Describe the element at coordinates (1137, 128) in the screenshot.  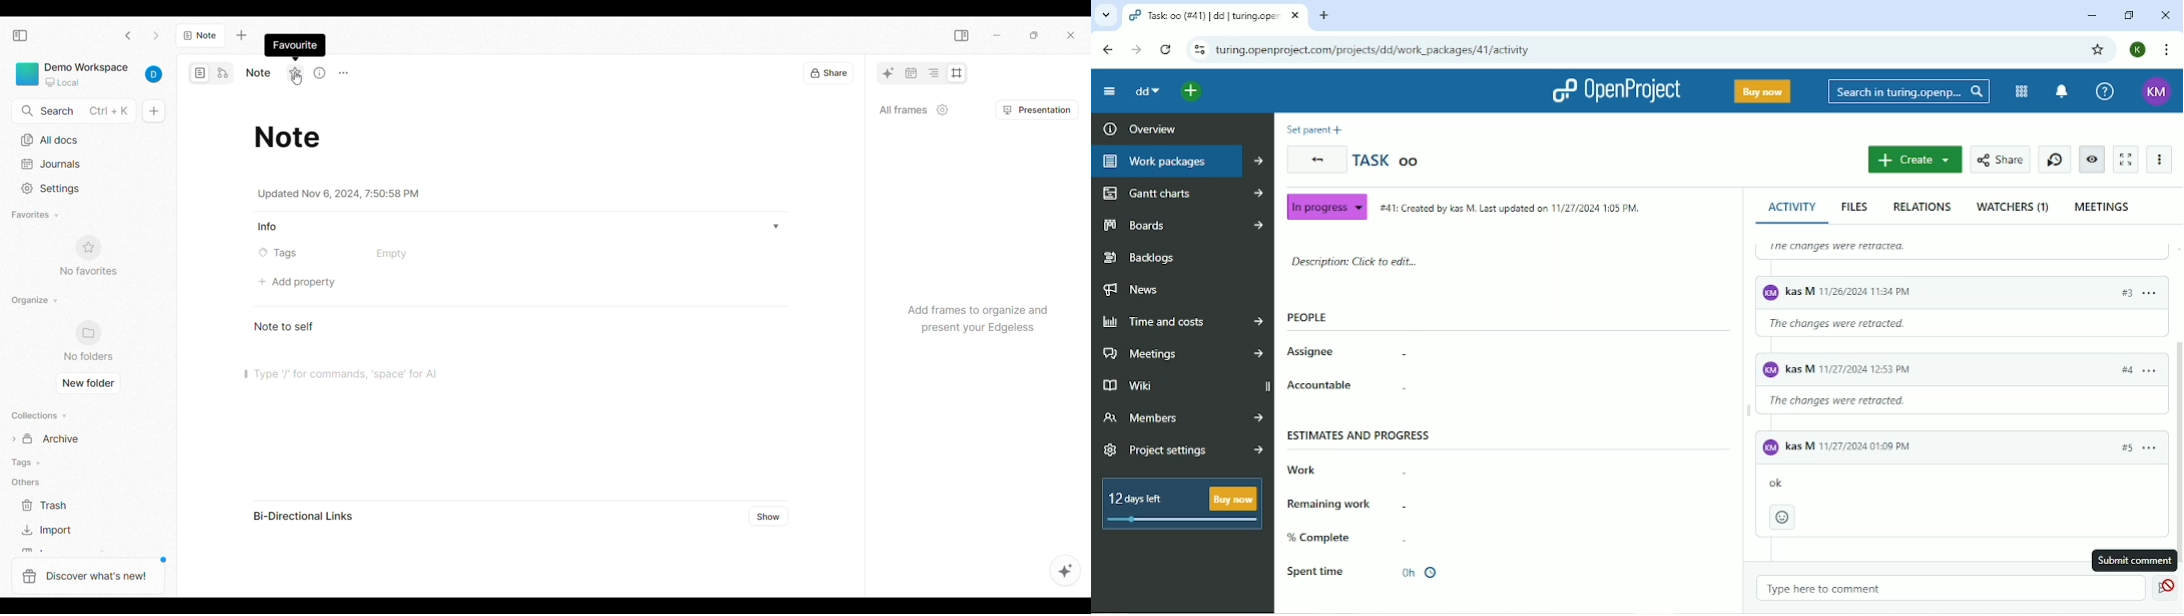
I see `Overview` at that location.